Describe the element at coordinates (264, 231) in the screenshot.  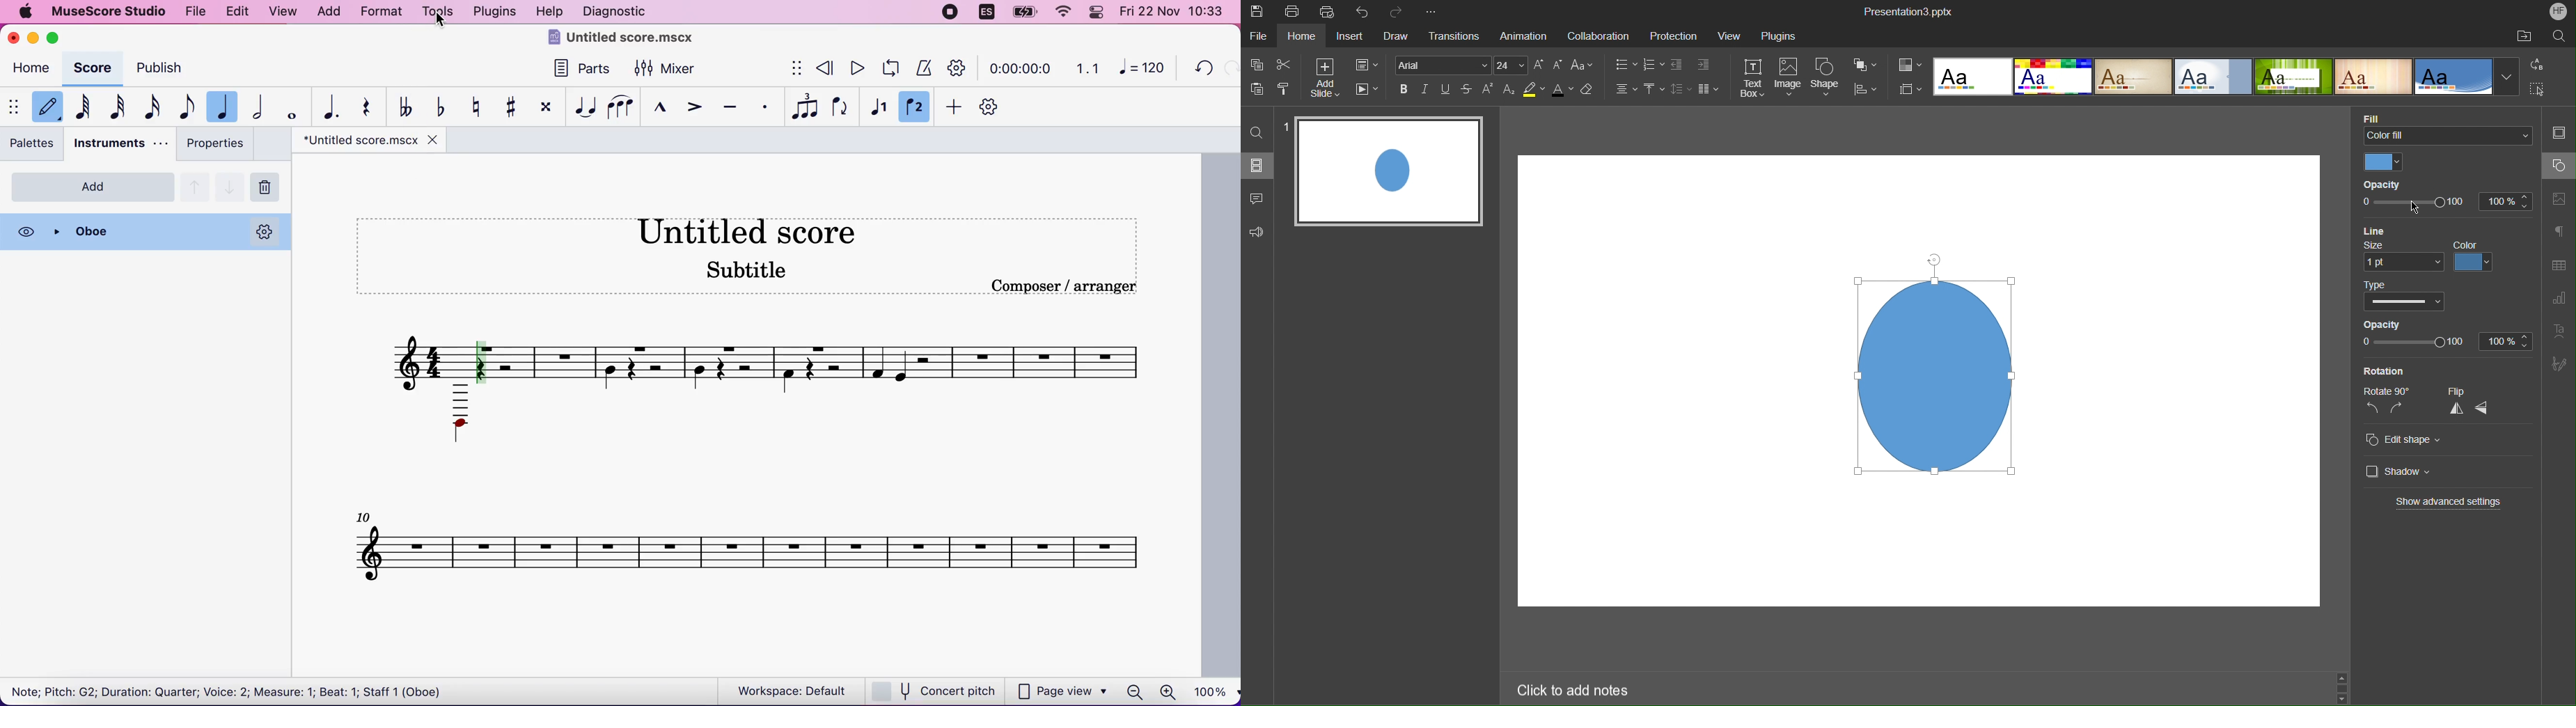
I see `options` at that location.